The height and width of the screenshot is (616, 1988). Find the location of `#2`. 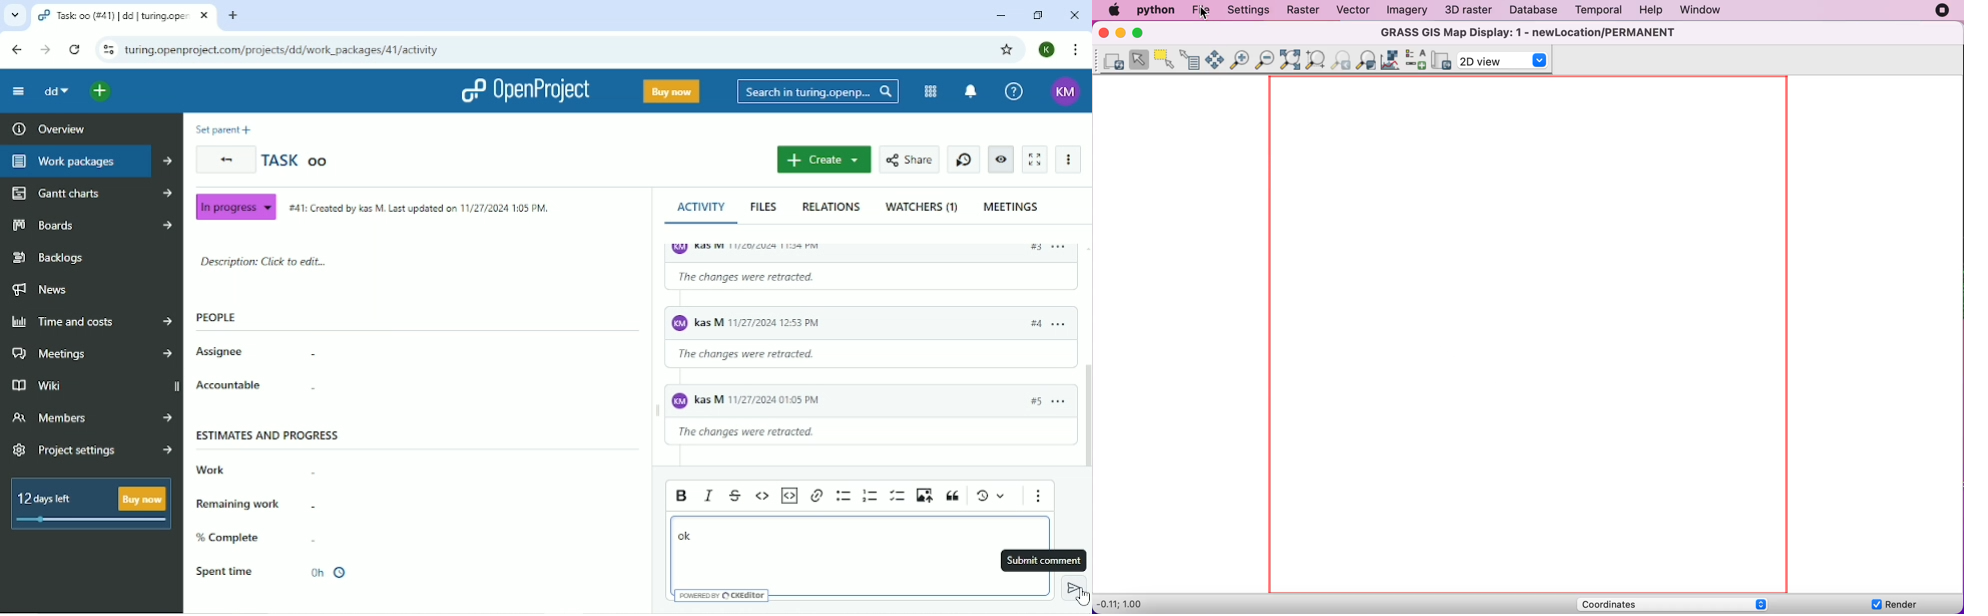

#2 is located at coordinates (1033, 251).